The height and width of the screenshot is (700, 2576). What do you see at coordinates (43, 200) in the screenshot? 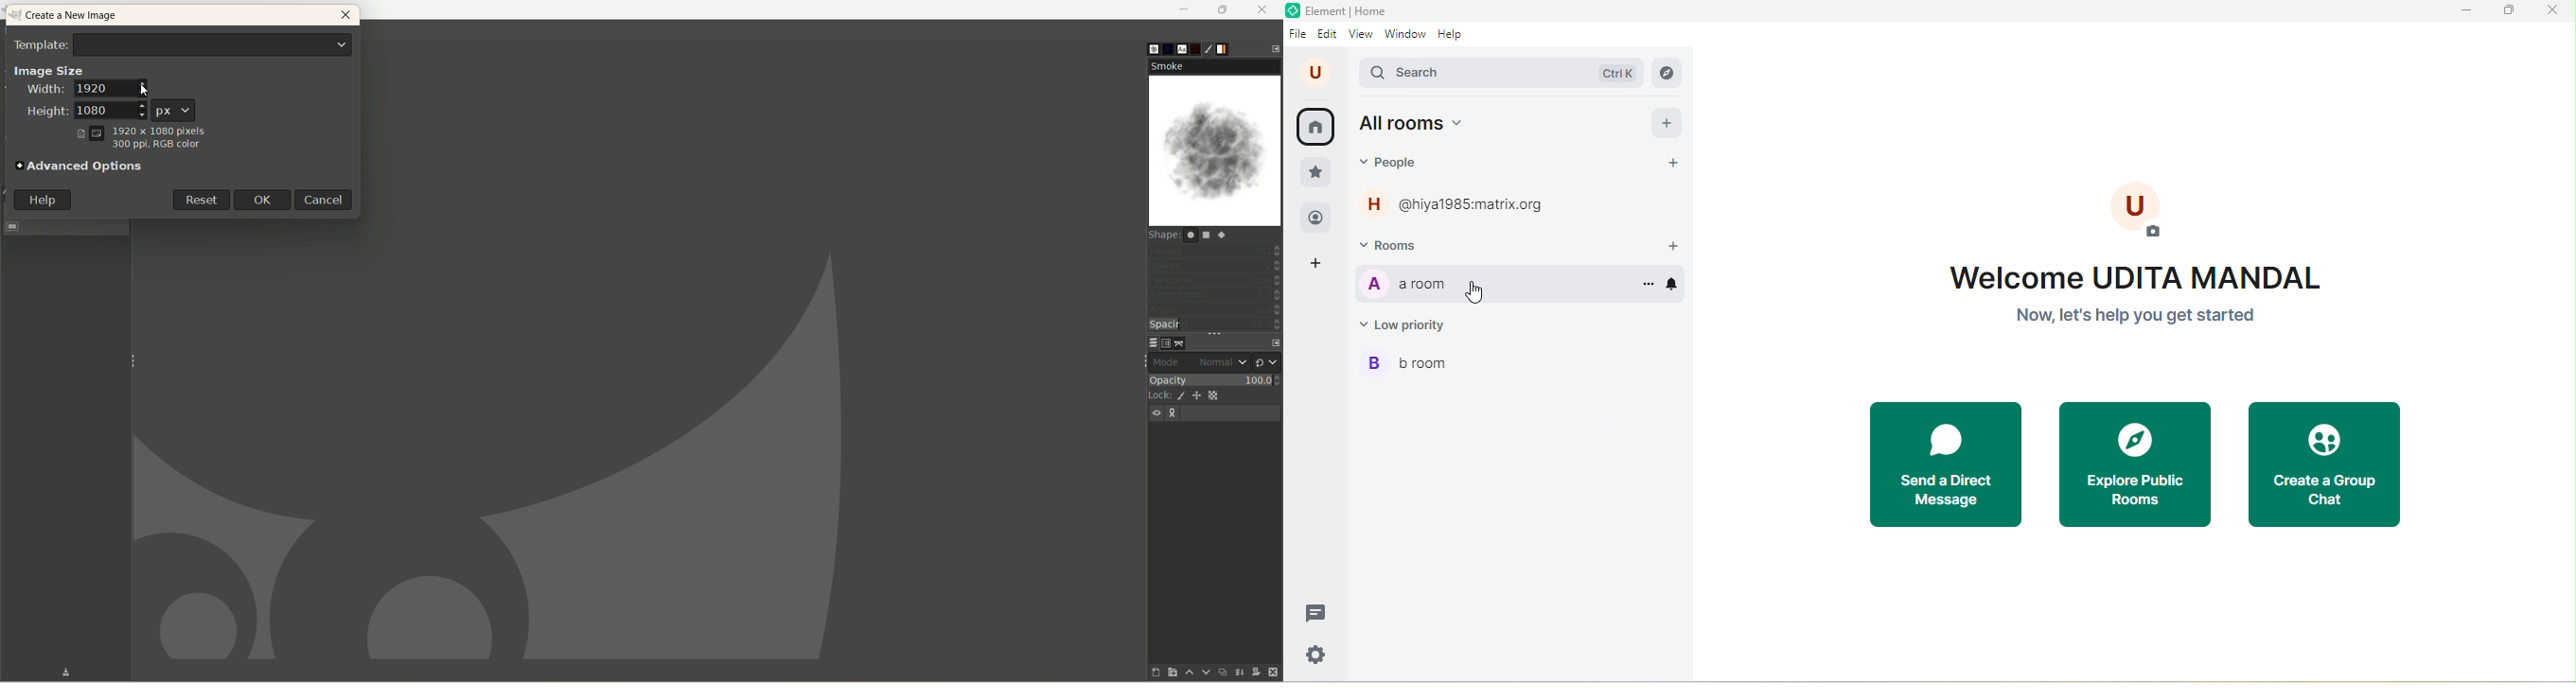
I see `help` at bounding box center [43, 200].